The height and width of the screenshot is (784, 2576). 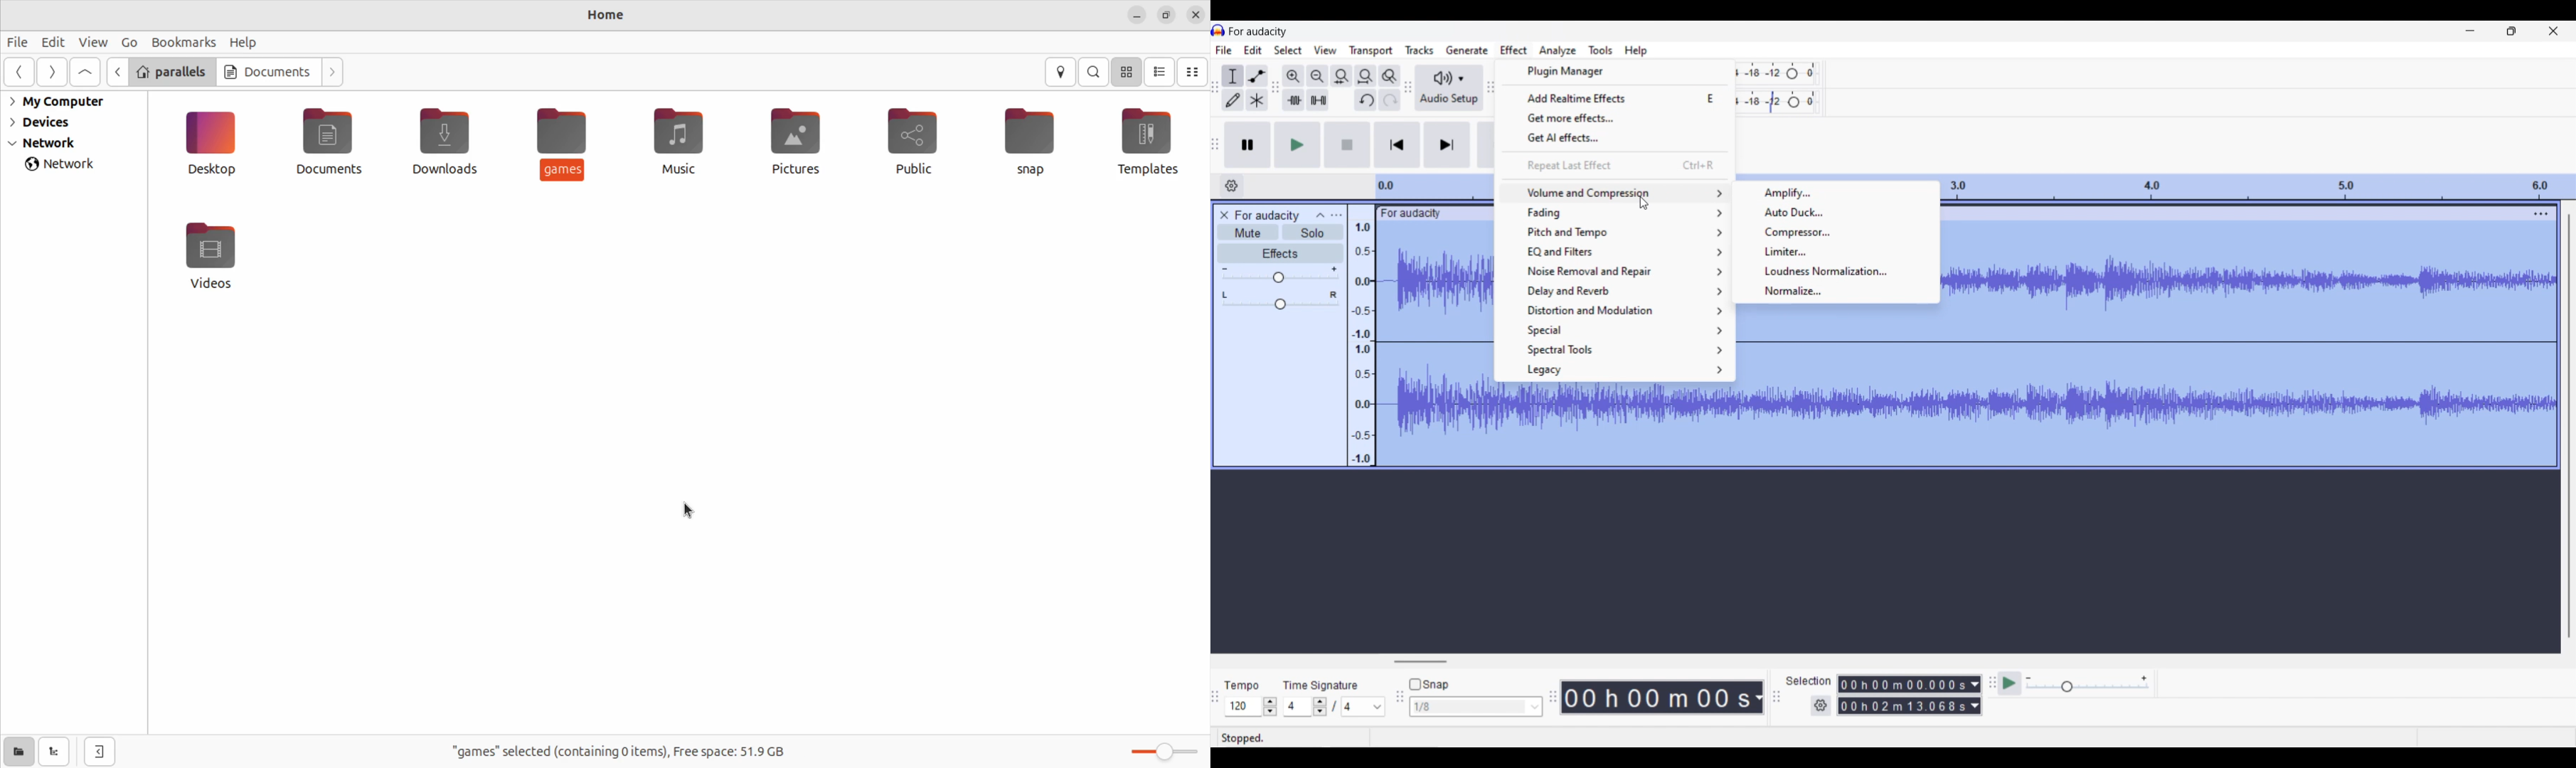 I want to click on Software logo, so click(x=1218, y=31).